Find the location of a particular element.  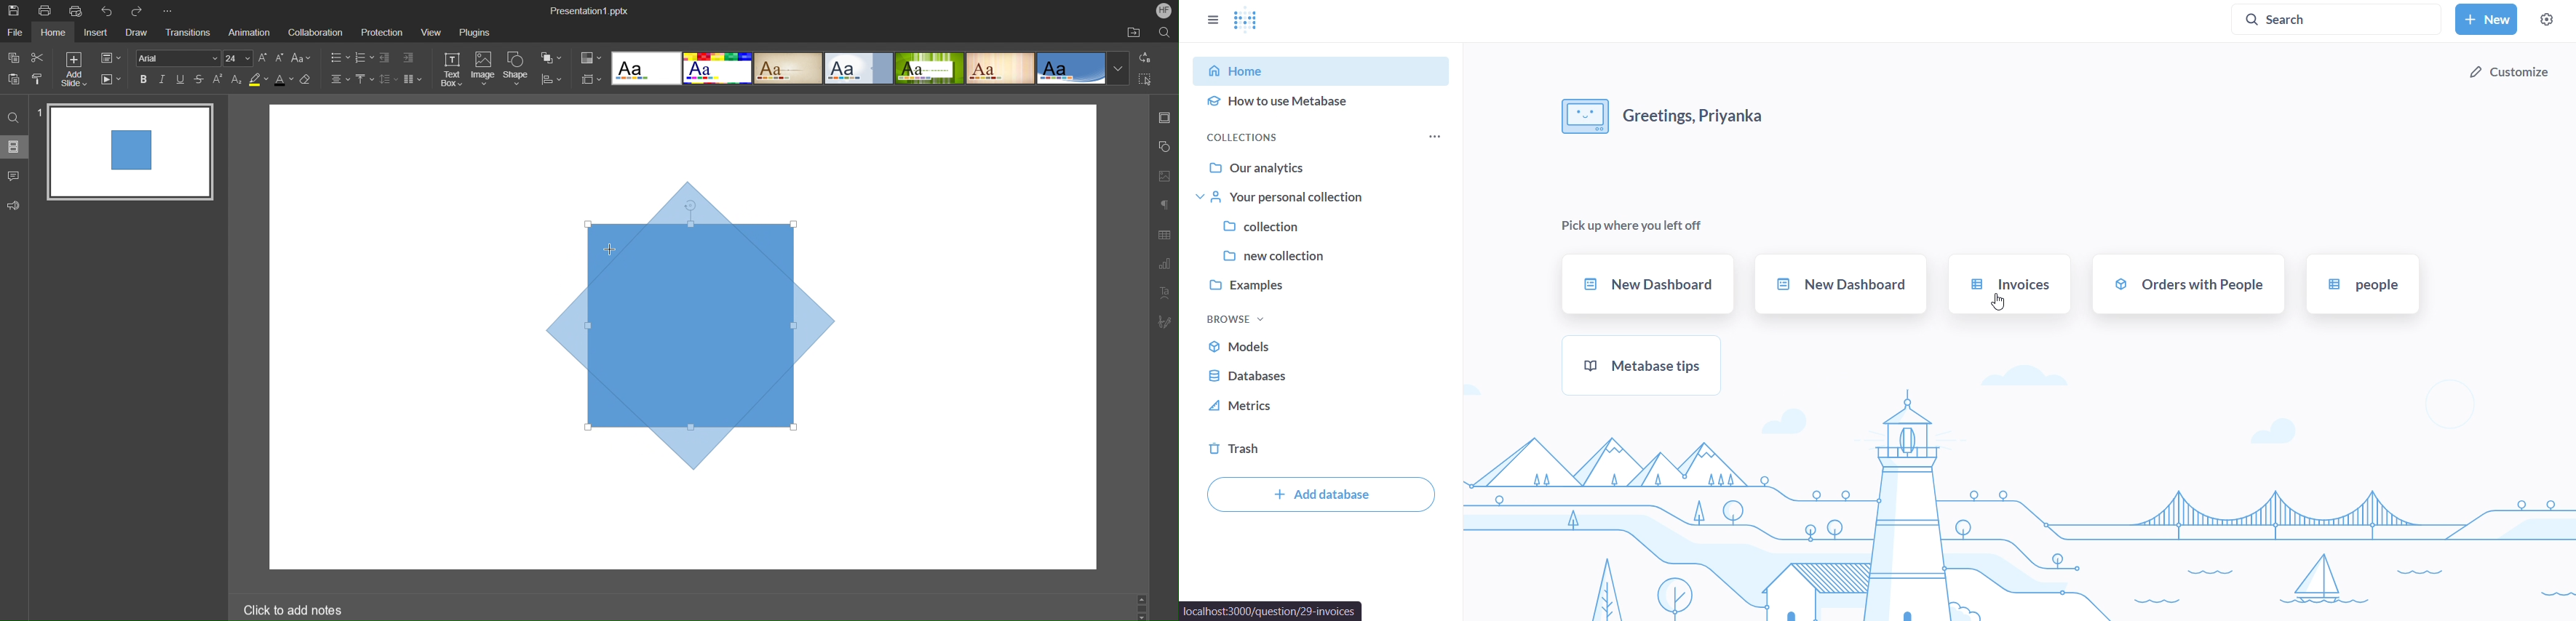

Paste is located at coordinates (12, 79).